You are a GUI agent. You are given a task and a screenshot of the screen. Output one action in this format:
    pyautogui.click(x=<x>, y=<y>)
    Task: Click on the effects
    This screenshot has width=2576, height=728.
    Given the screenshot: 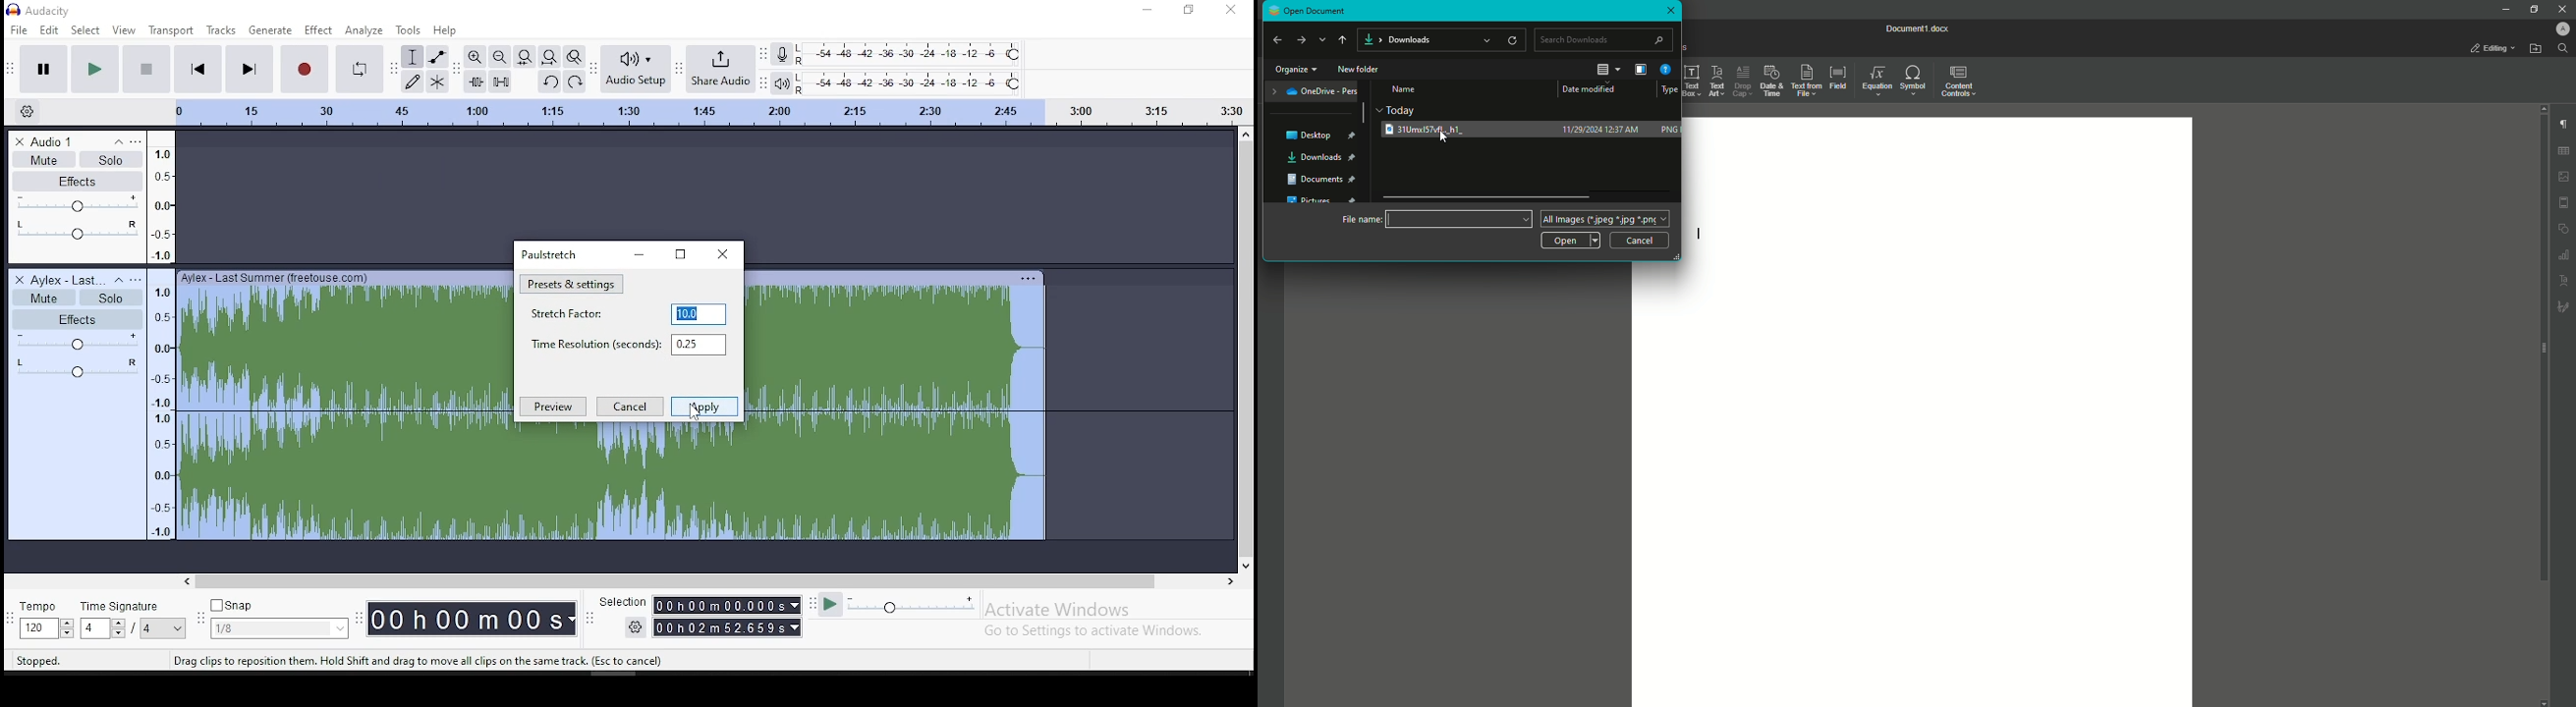 What is the action you would take?
    pyautogui.click(x=79, y=319)
    